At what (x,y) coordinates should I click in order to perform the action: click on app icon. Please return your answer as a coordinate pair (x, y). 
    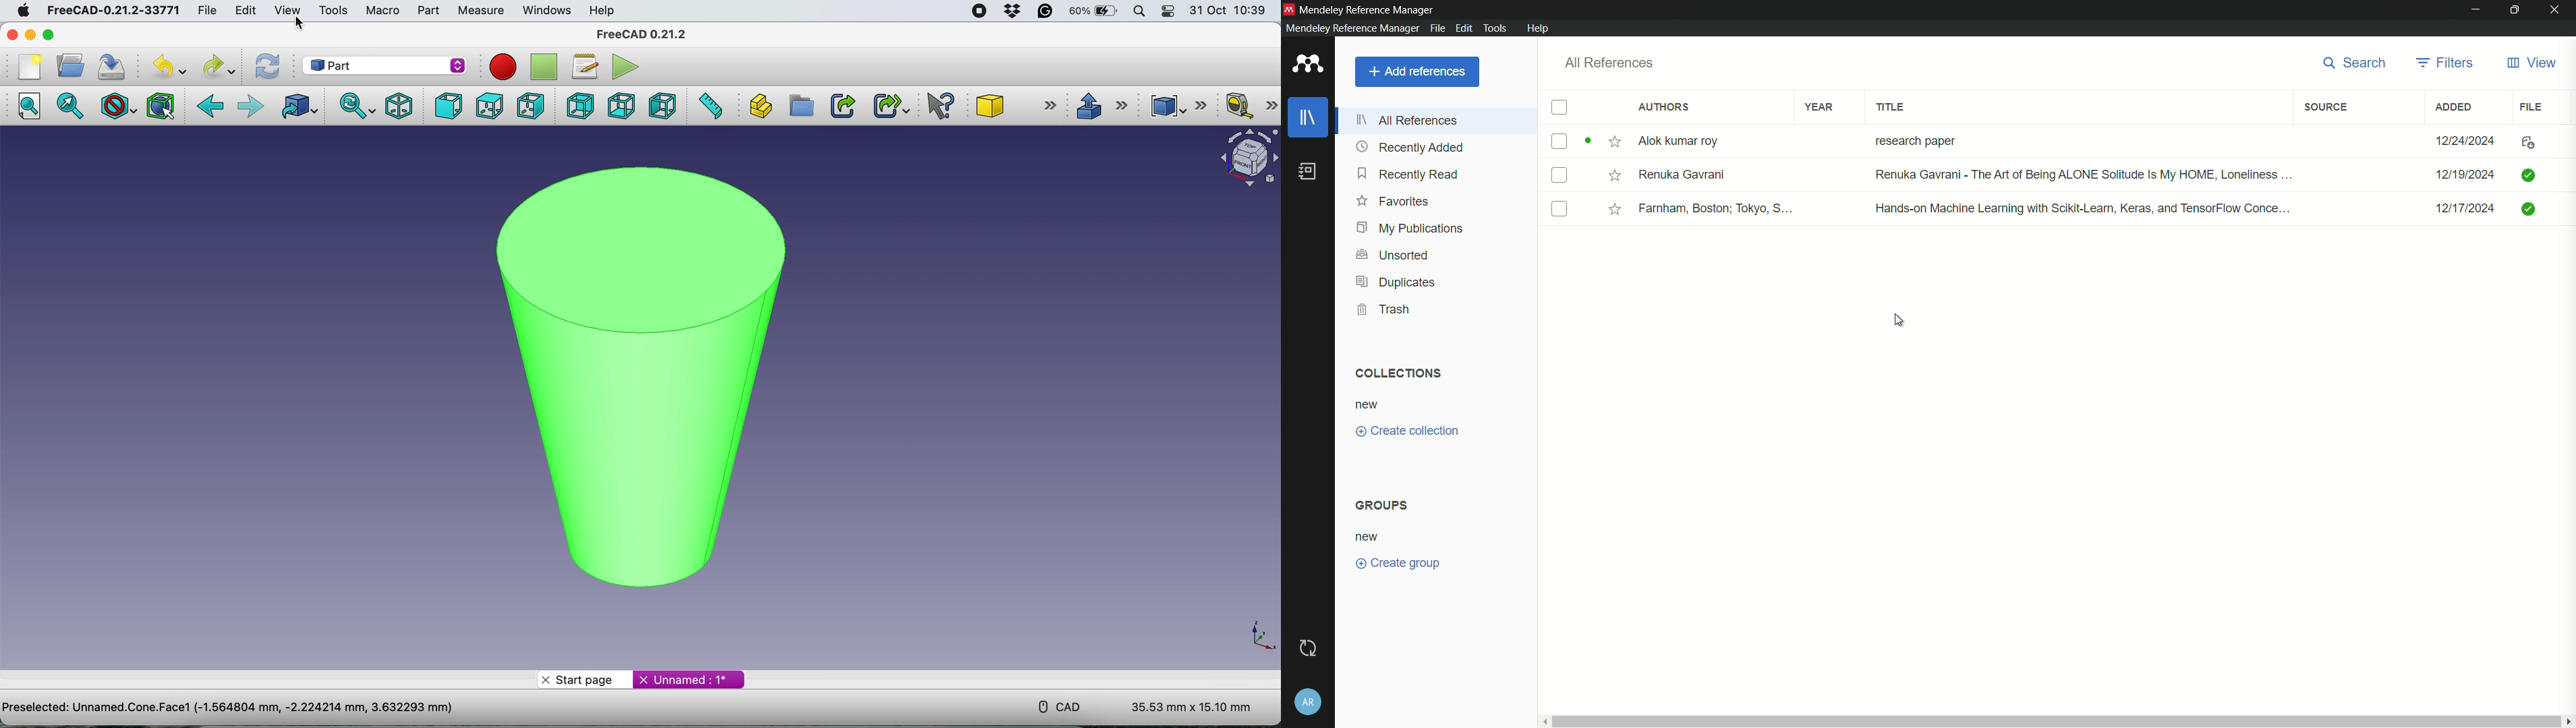
    Looking at the image, I should click on (1289, 8).